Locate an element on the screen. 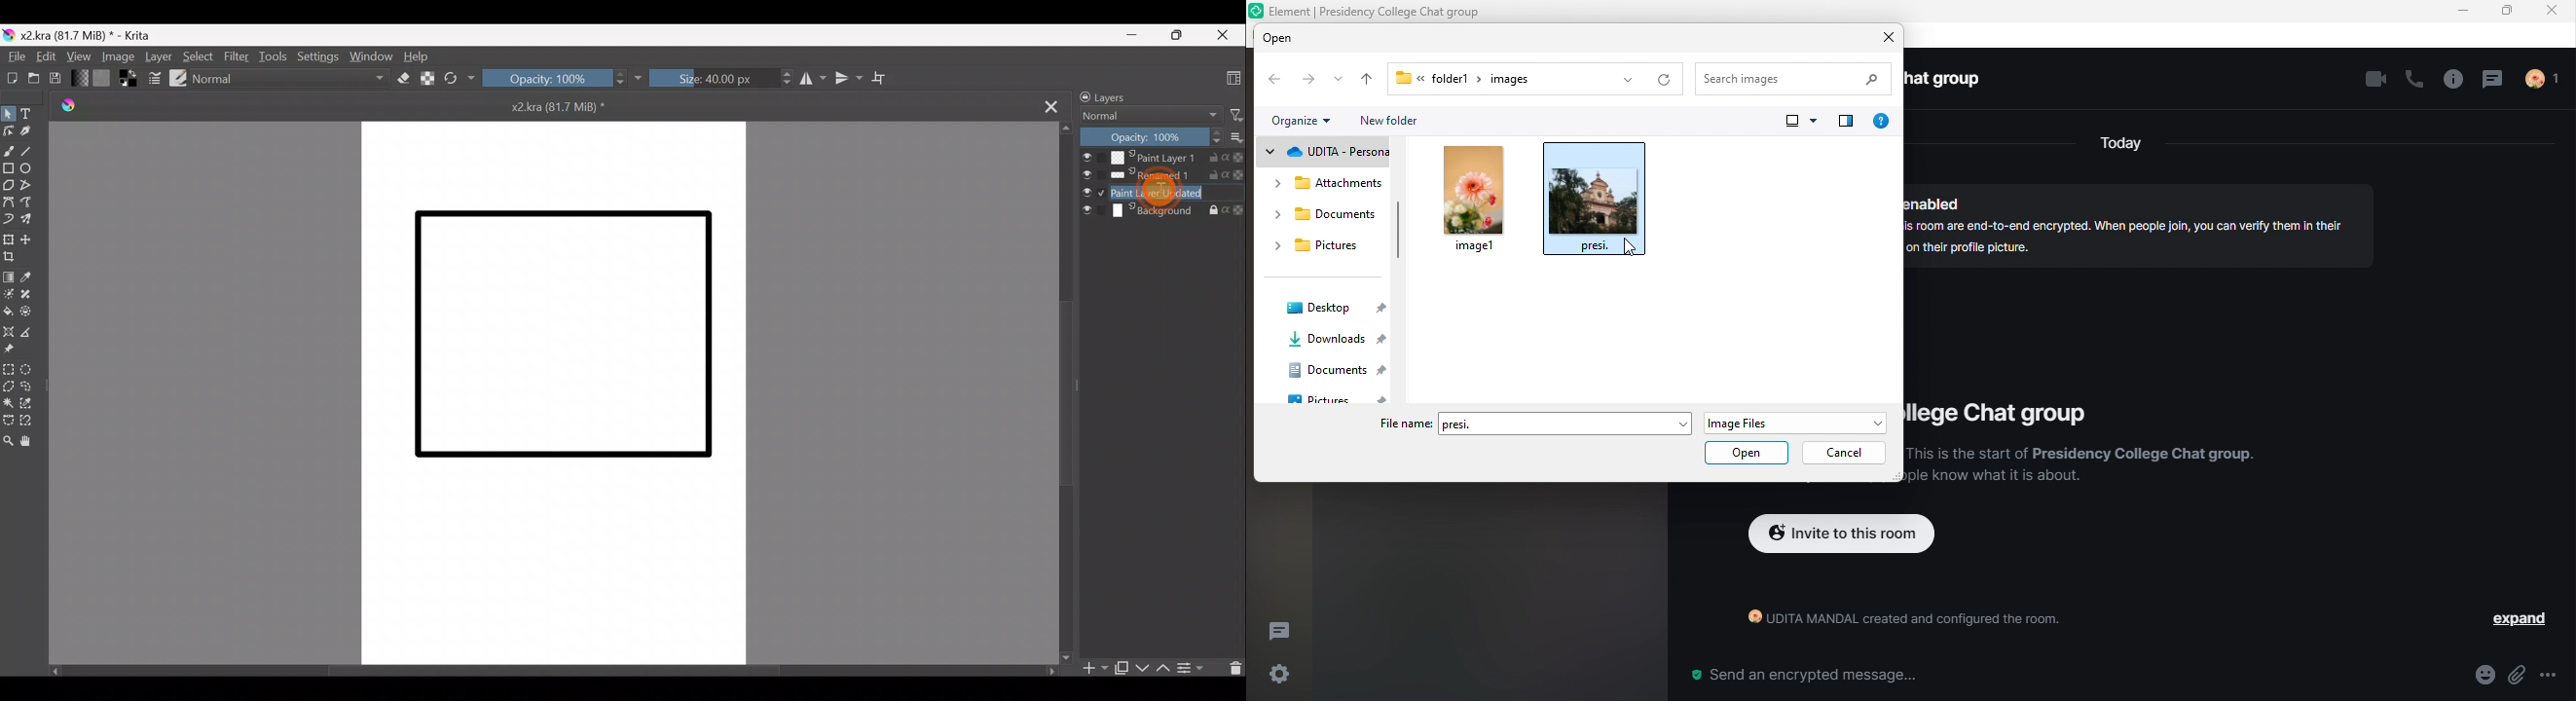 This screenshot has width=2576, height=728. maximize is located at coordinates (2509, 13).